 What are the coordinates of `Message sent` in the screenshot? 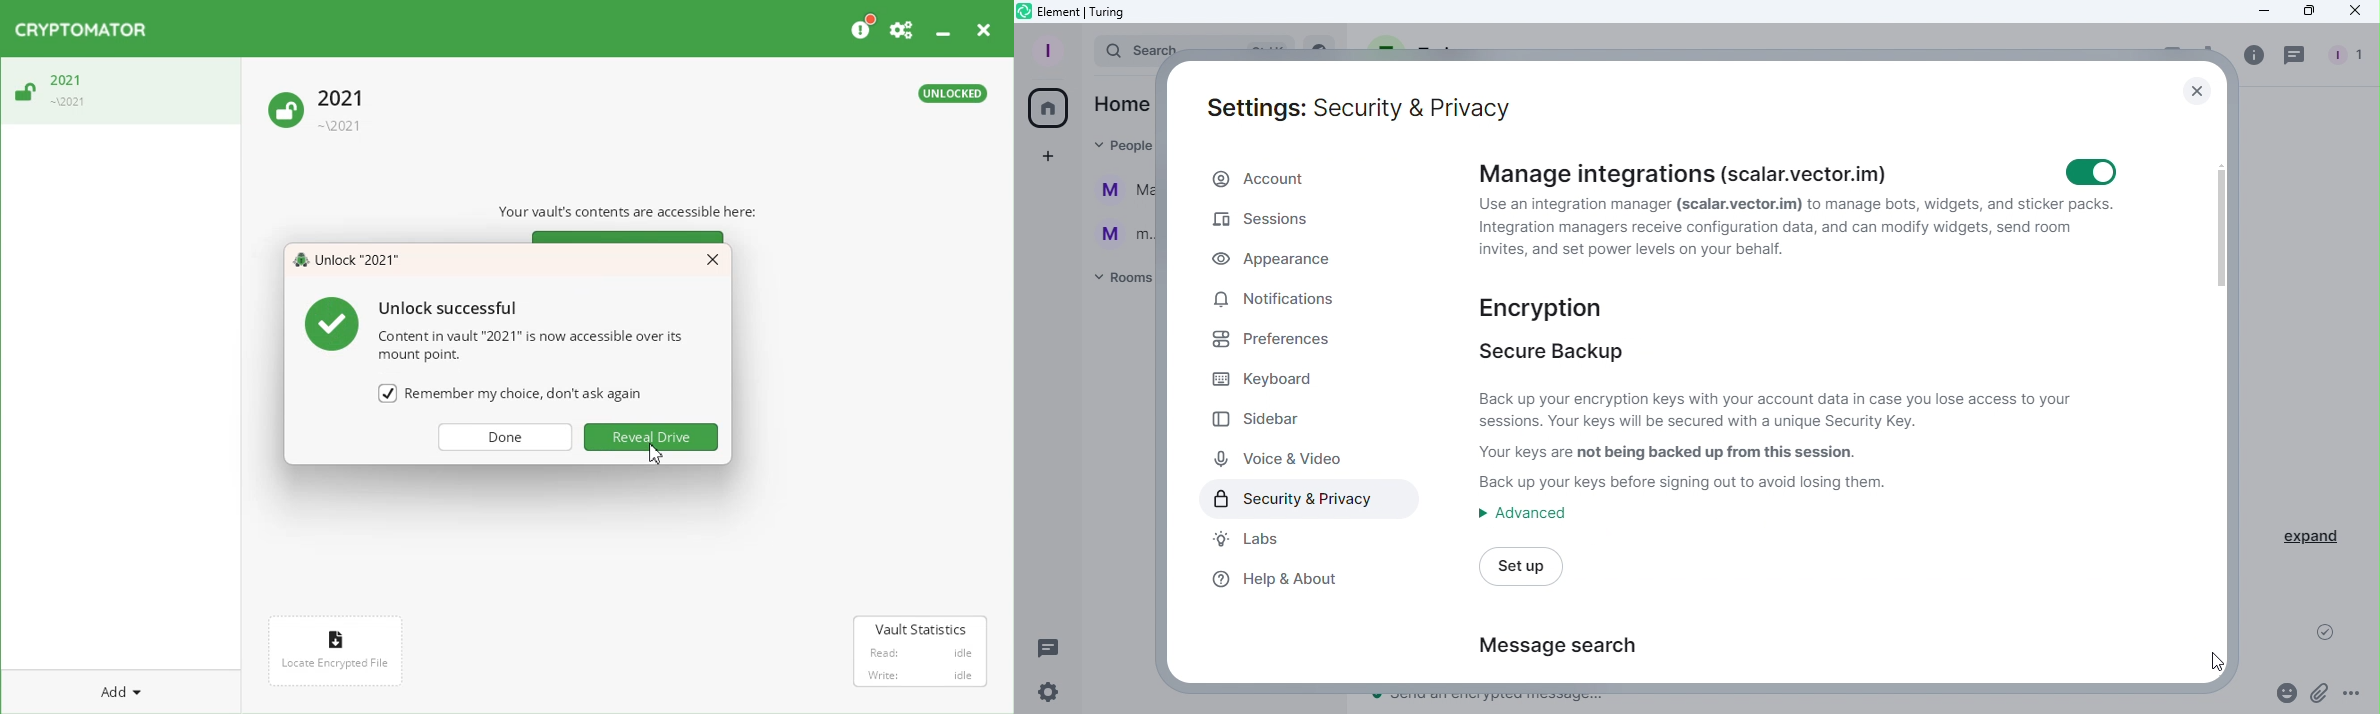 It's located at (2326, 636).